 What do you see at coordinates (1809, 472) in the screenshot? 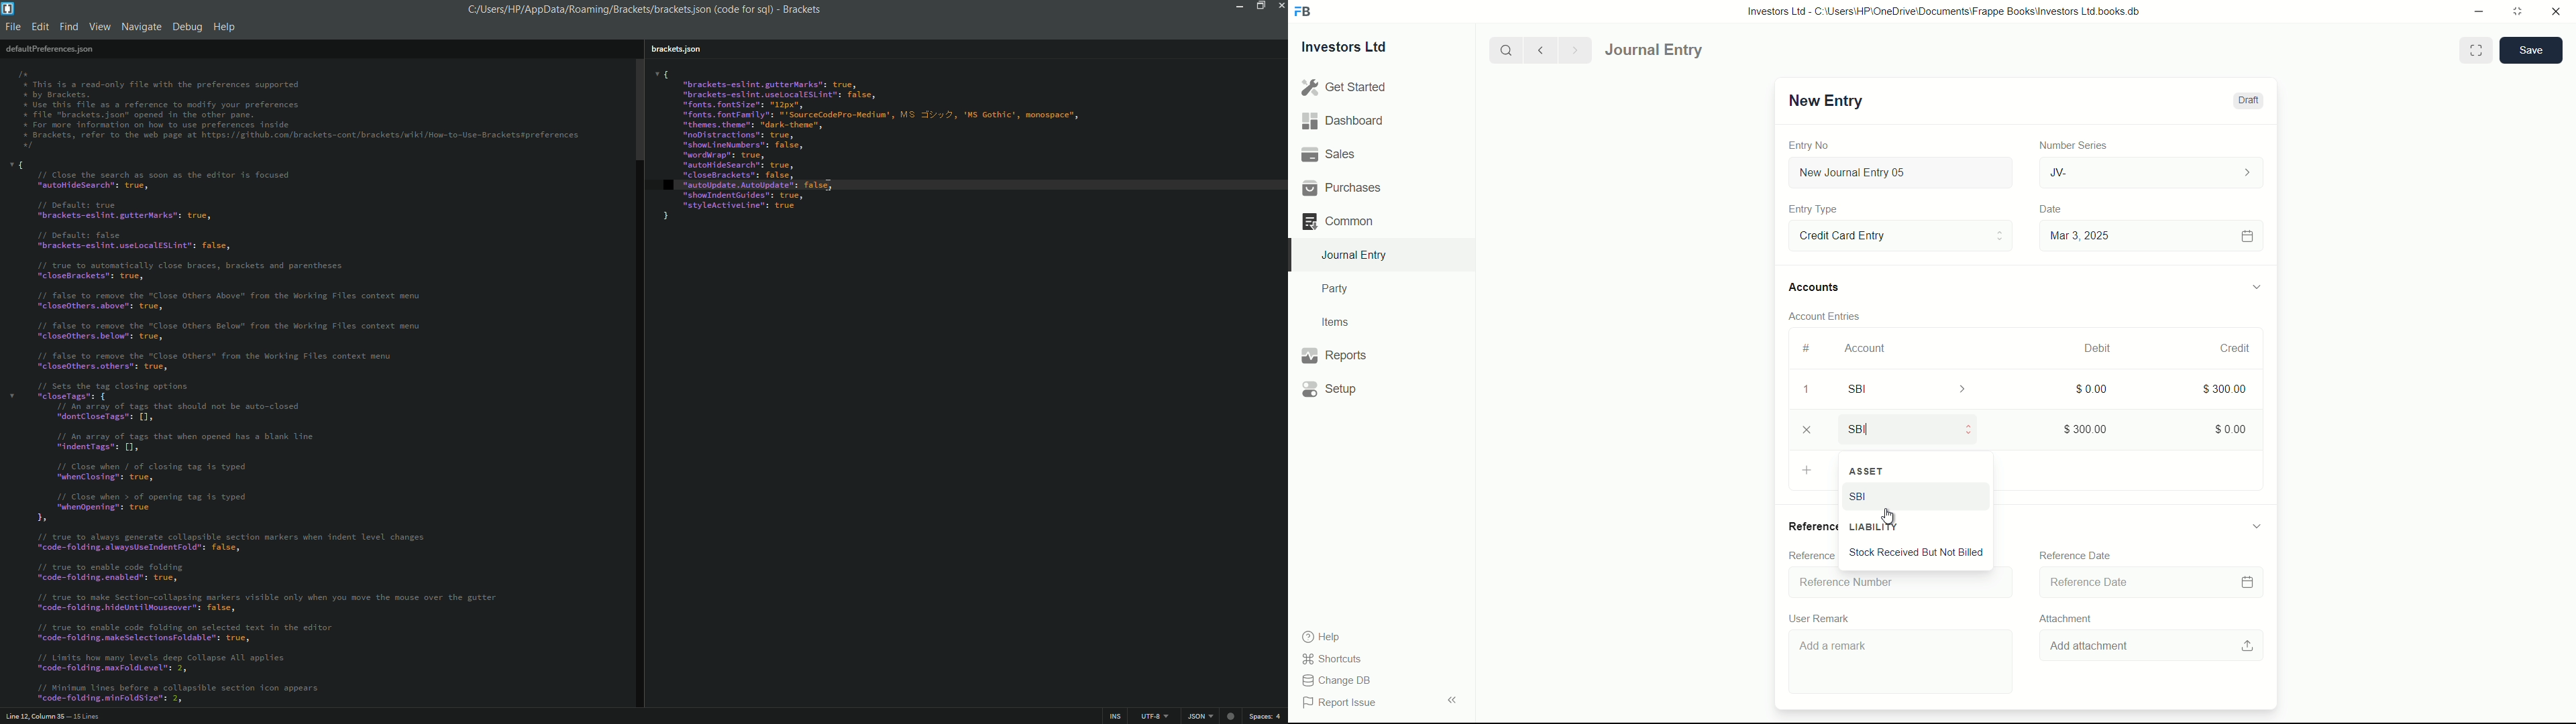
I see `Add Row` at bounding box center [1809, 472].